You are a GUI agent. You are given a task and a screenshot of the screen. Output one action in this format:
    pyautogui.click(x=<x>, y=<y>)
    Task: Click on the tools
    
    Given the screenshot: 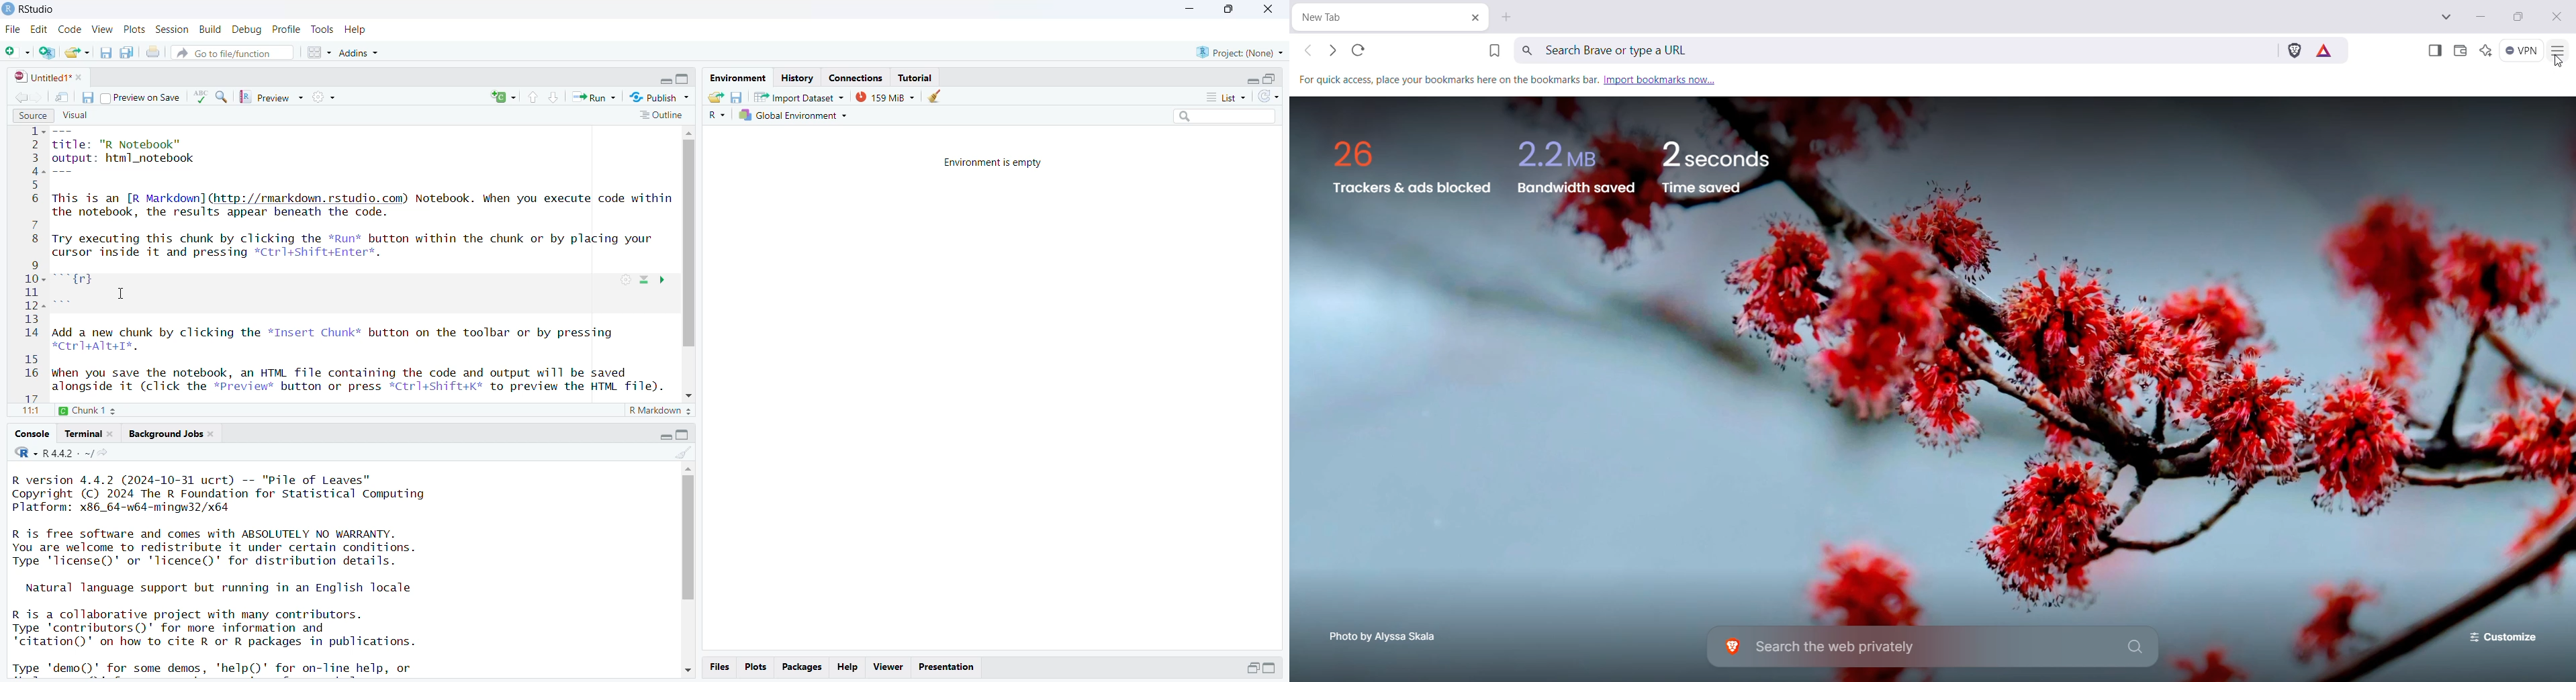 What is the action you would take?
    pyautogui.click(x=323, y=30)
    